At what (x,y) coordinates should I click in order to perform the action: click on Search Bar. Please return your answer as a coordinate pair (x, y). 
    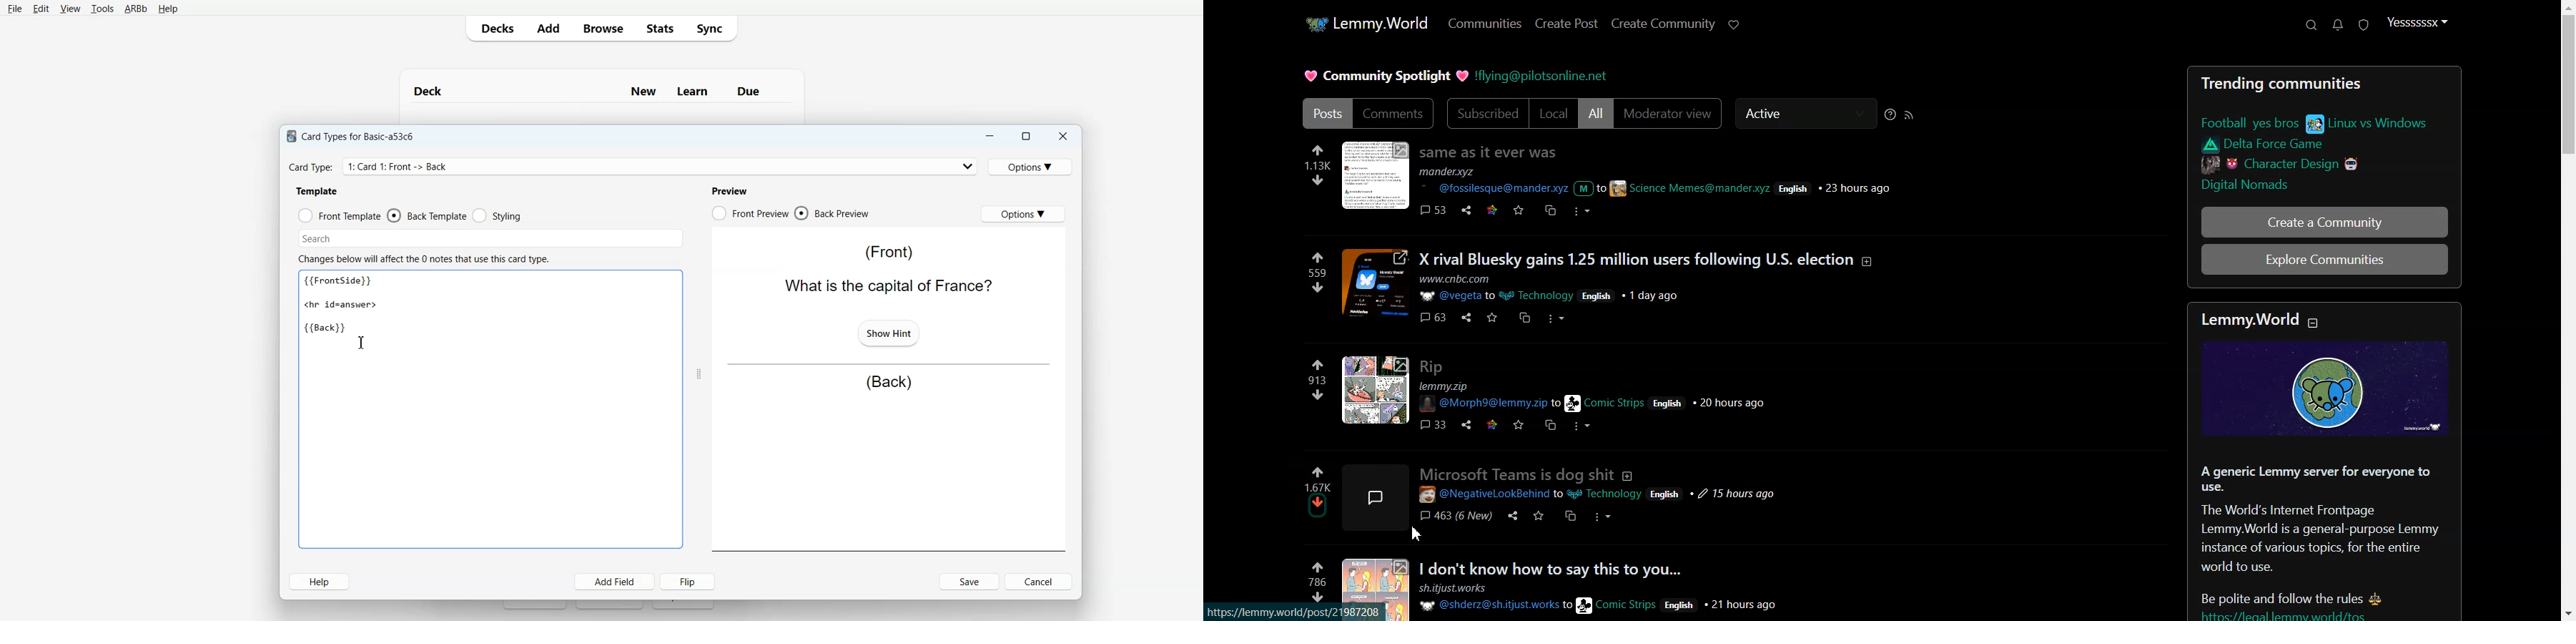
    Looking at the image, I should click on (491, 238).